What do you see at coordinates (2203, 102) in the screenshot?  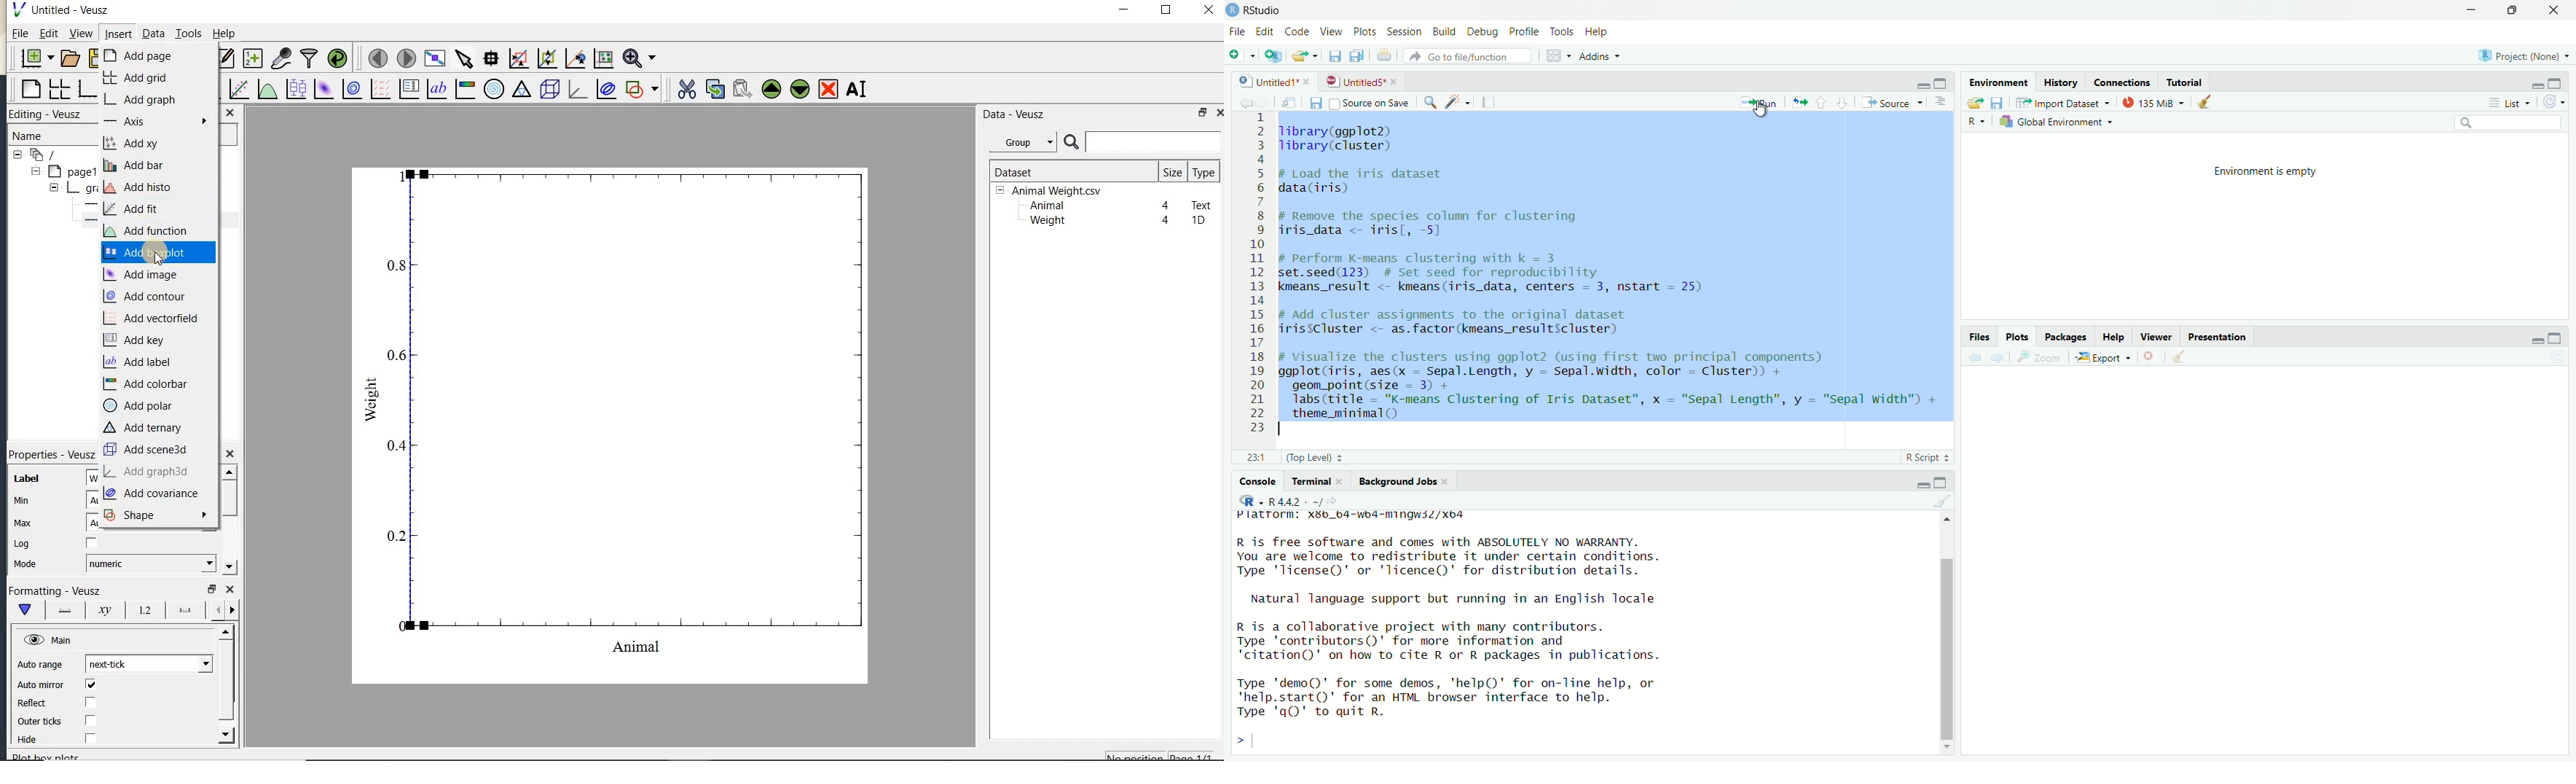 I see `clear objects from the workspace` at bounding box center [2203, 102].